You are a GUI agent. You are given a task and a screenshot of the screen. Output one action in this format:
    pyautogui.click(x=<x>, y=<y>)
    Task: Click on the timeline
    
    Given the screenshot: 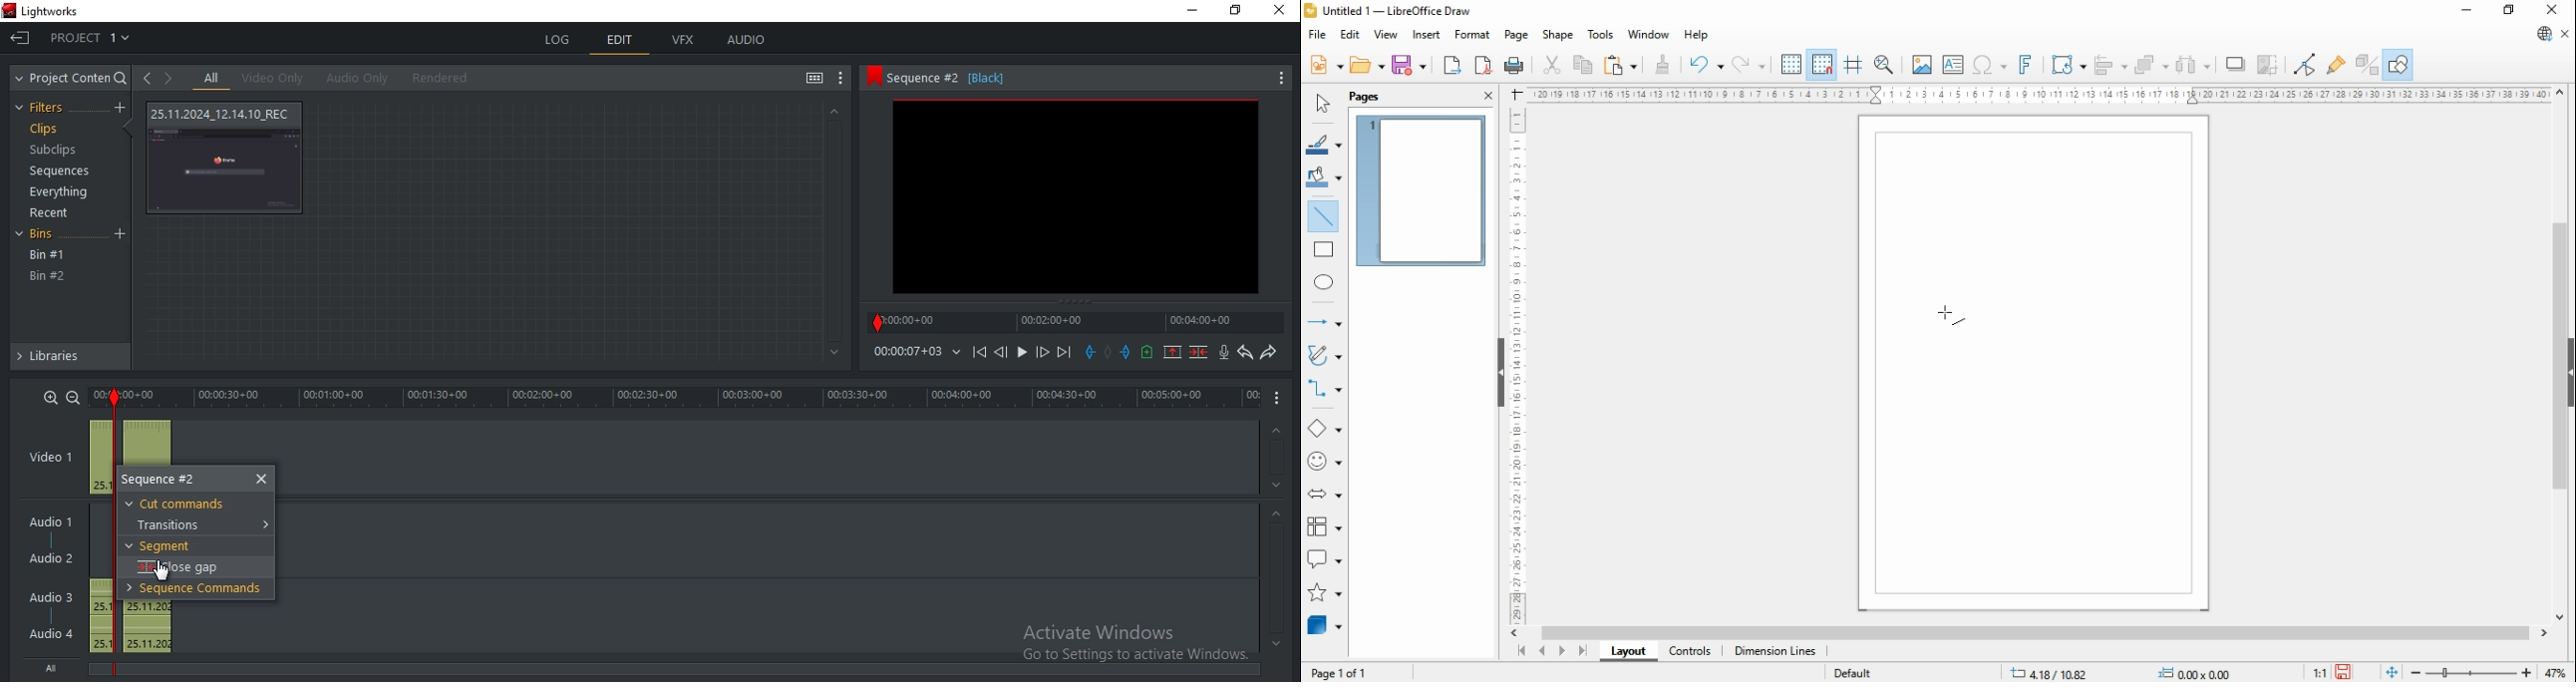 What is the action you would take?
    pyautogui.click(x=1079, y=322)
    